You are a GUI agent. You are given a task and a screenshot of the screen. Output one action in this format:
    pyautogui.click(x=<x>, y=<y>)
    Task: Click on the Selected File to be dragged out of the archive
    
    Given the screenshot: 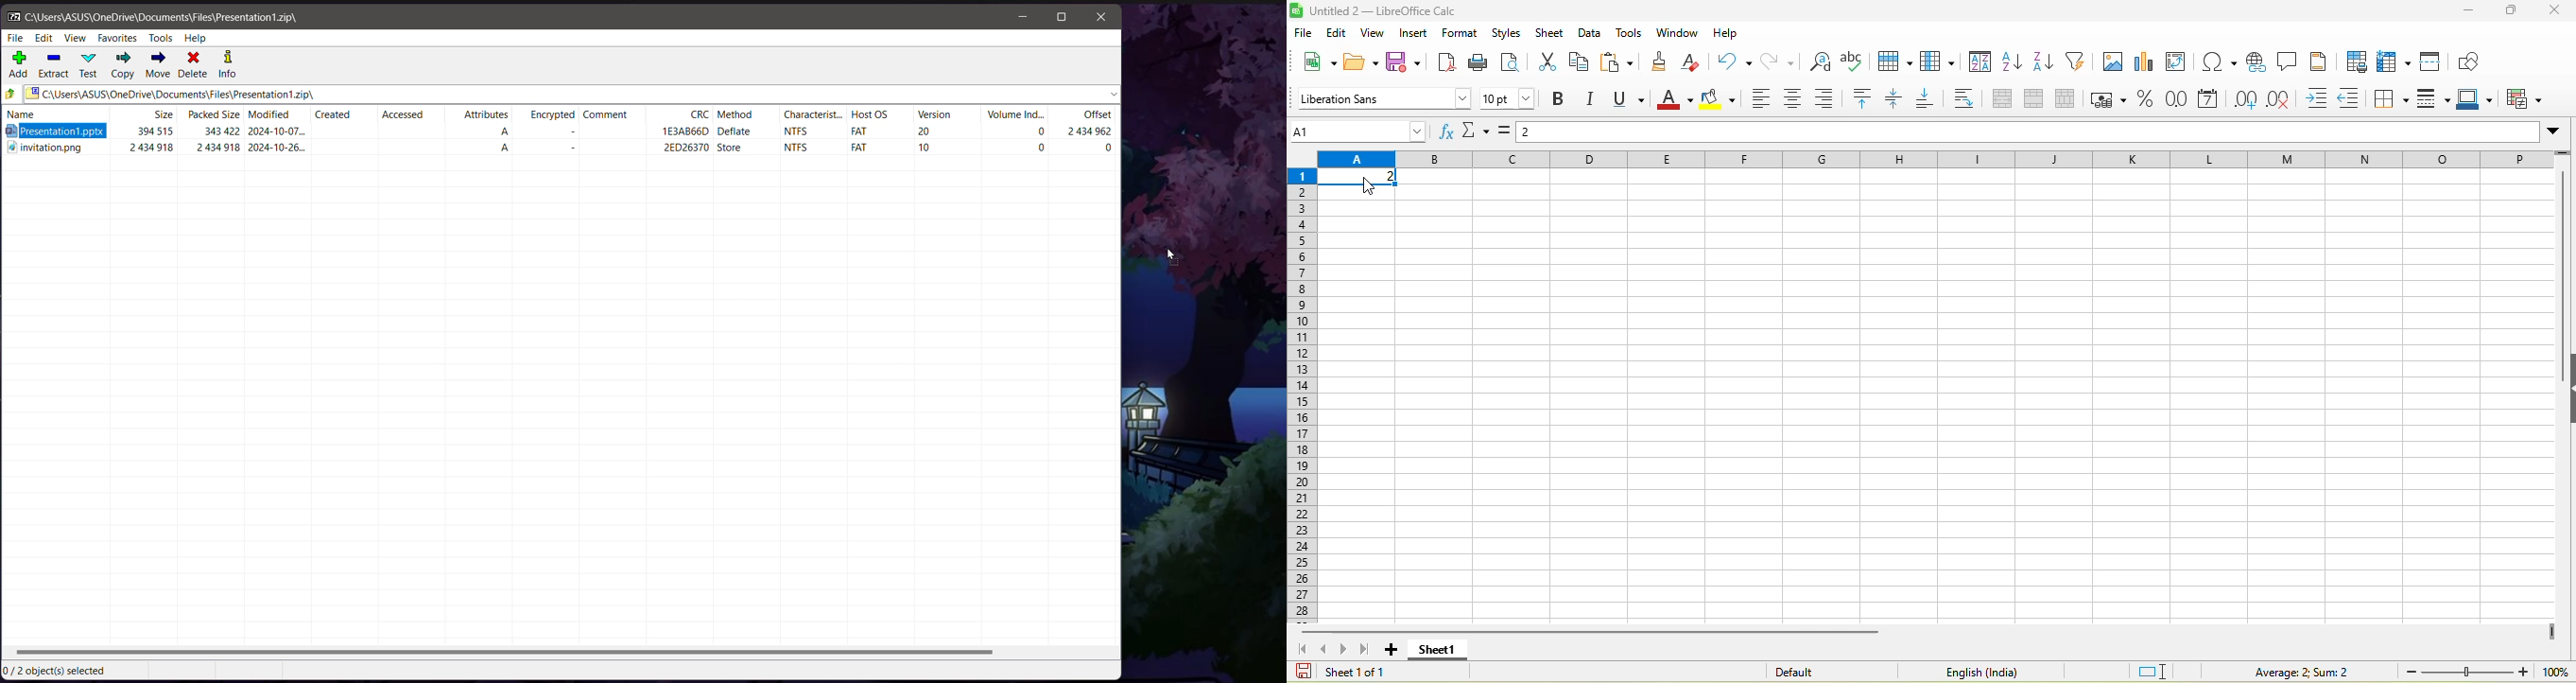 What is the action you would take?
    pyautogui.click(x=64, y=133)
    